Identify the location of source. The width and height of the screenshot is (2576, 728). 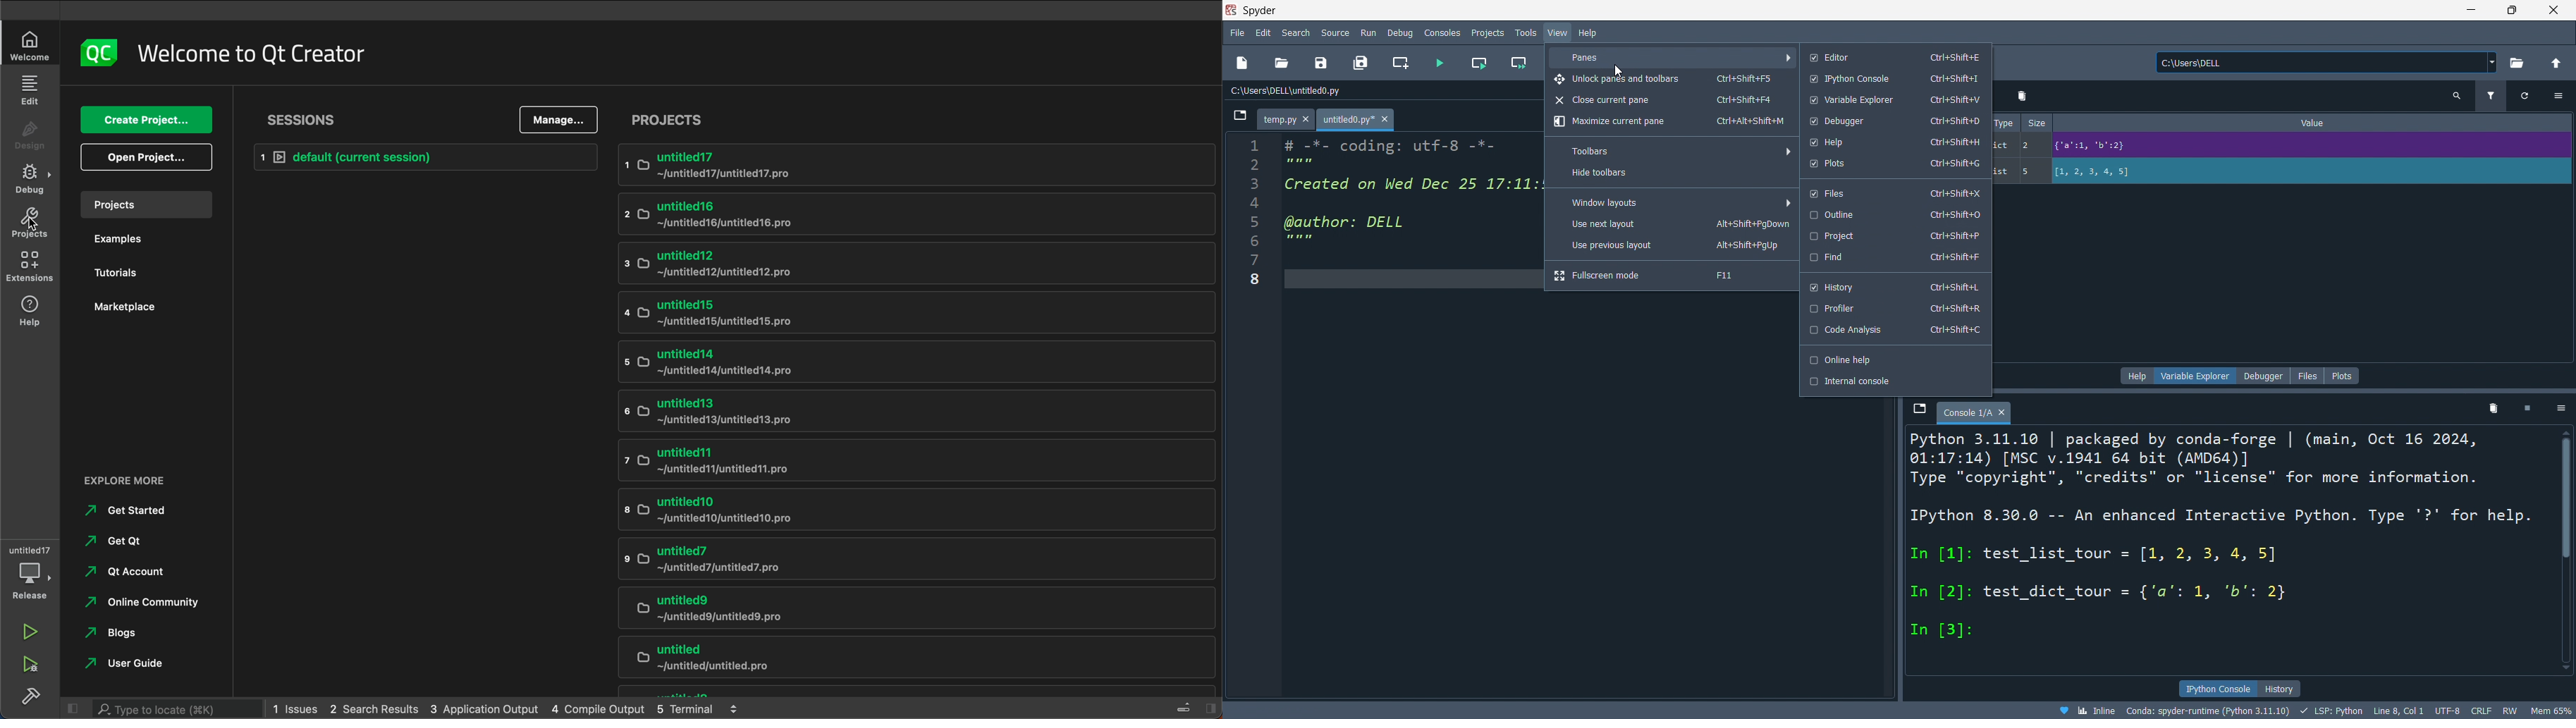
(1336, 31).